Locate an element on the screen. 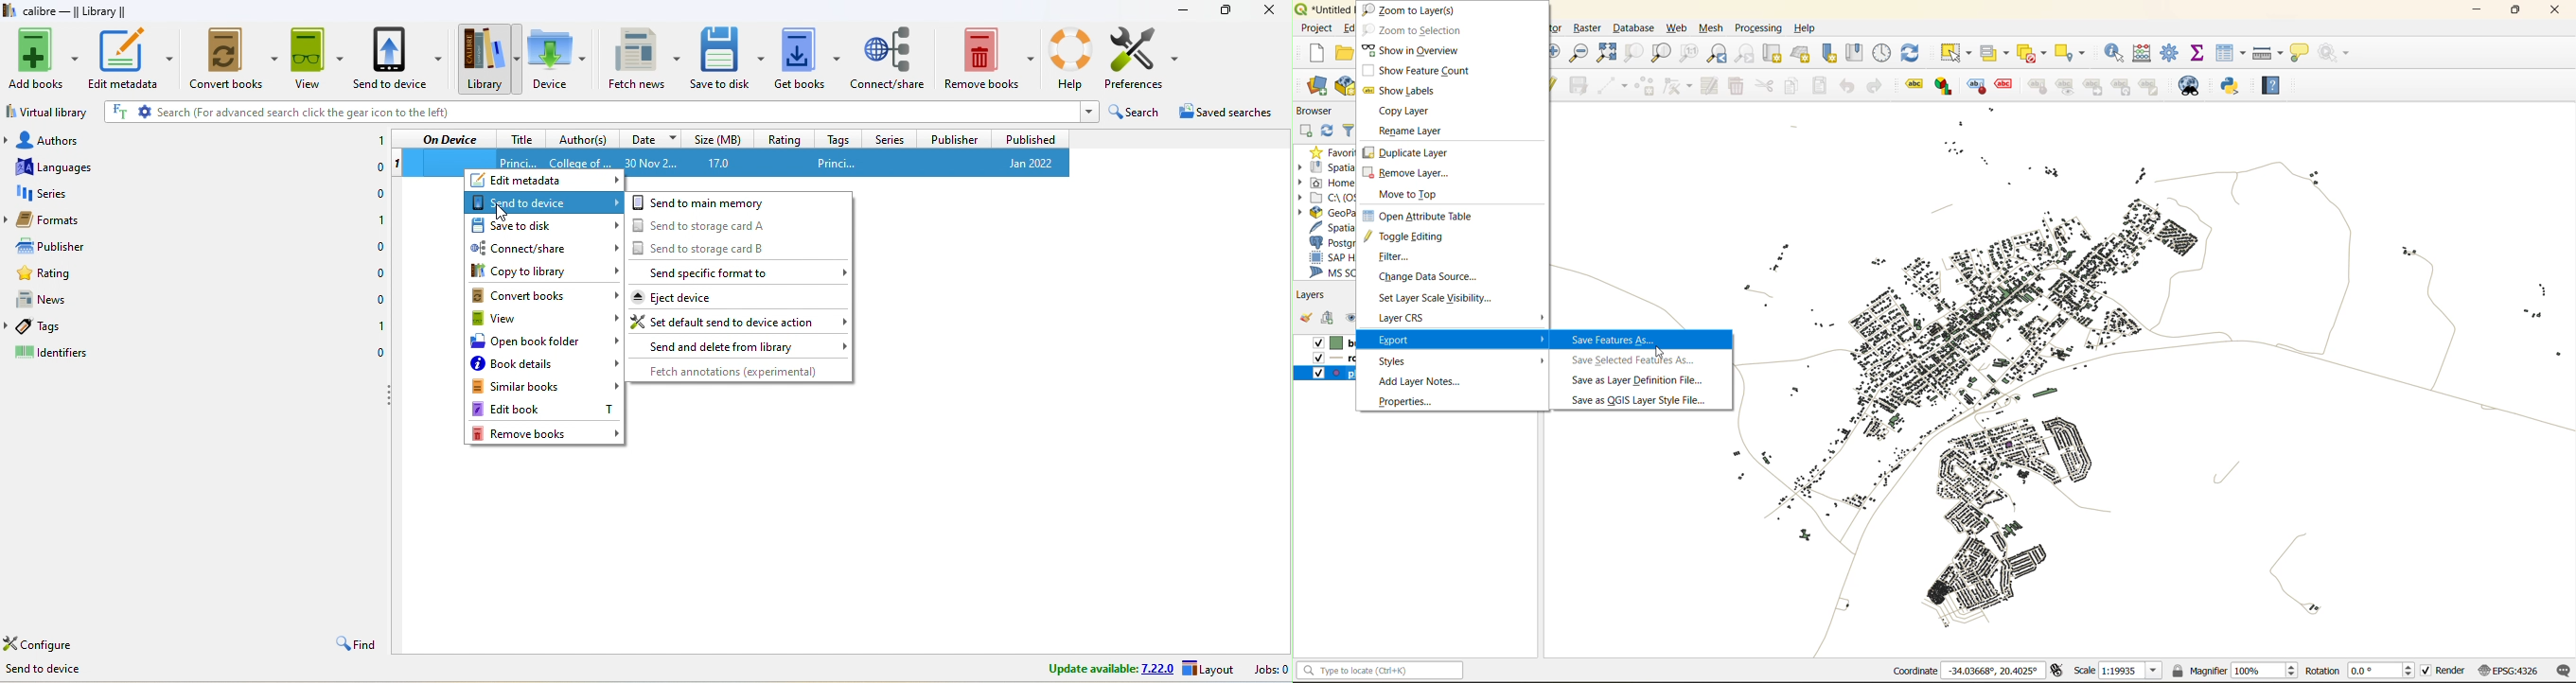 The image size is (2576, 700). save edits is located at coordinates (1581, 84).